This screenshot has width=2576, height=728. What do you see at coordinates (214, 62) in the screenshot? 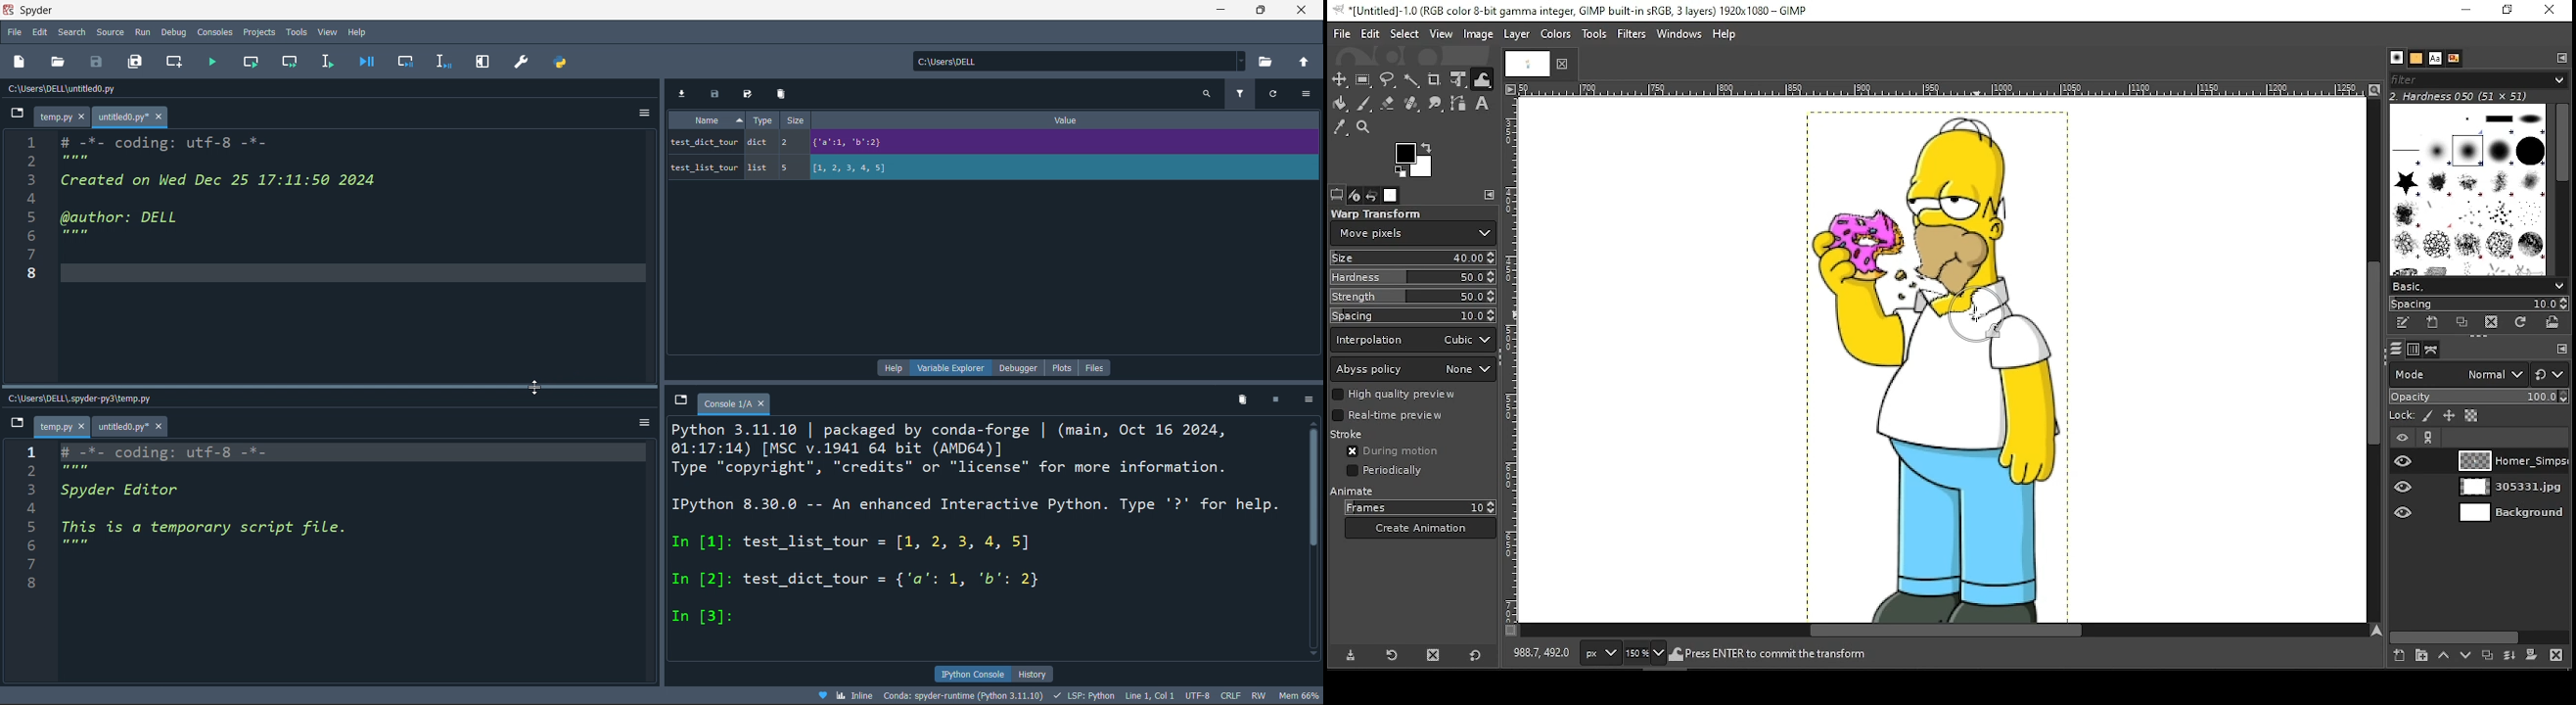
I see `run file` at bounding box center [214, 62].